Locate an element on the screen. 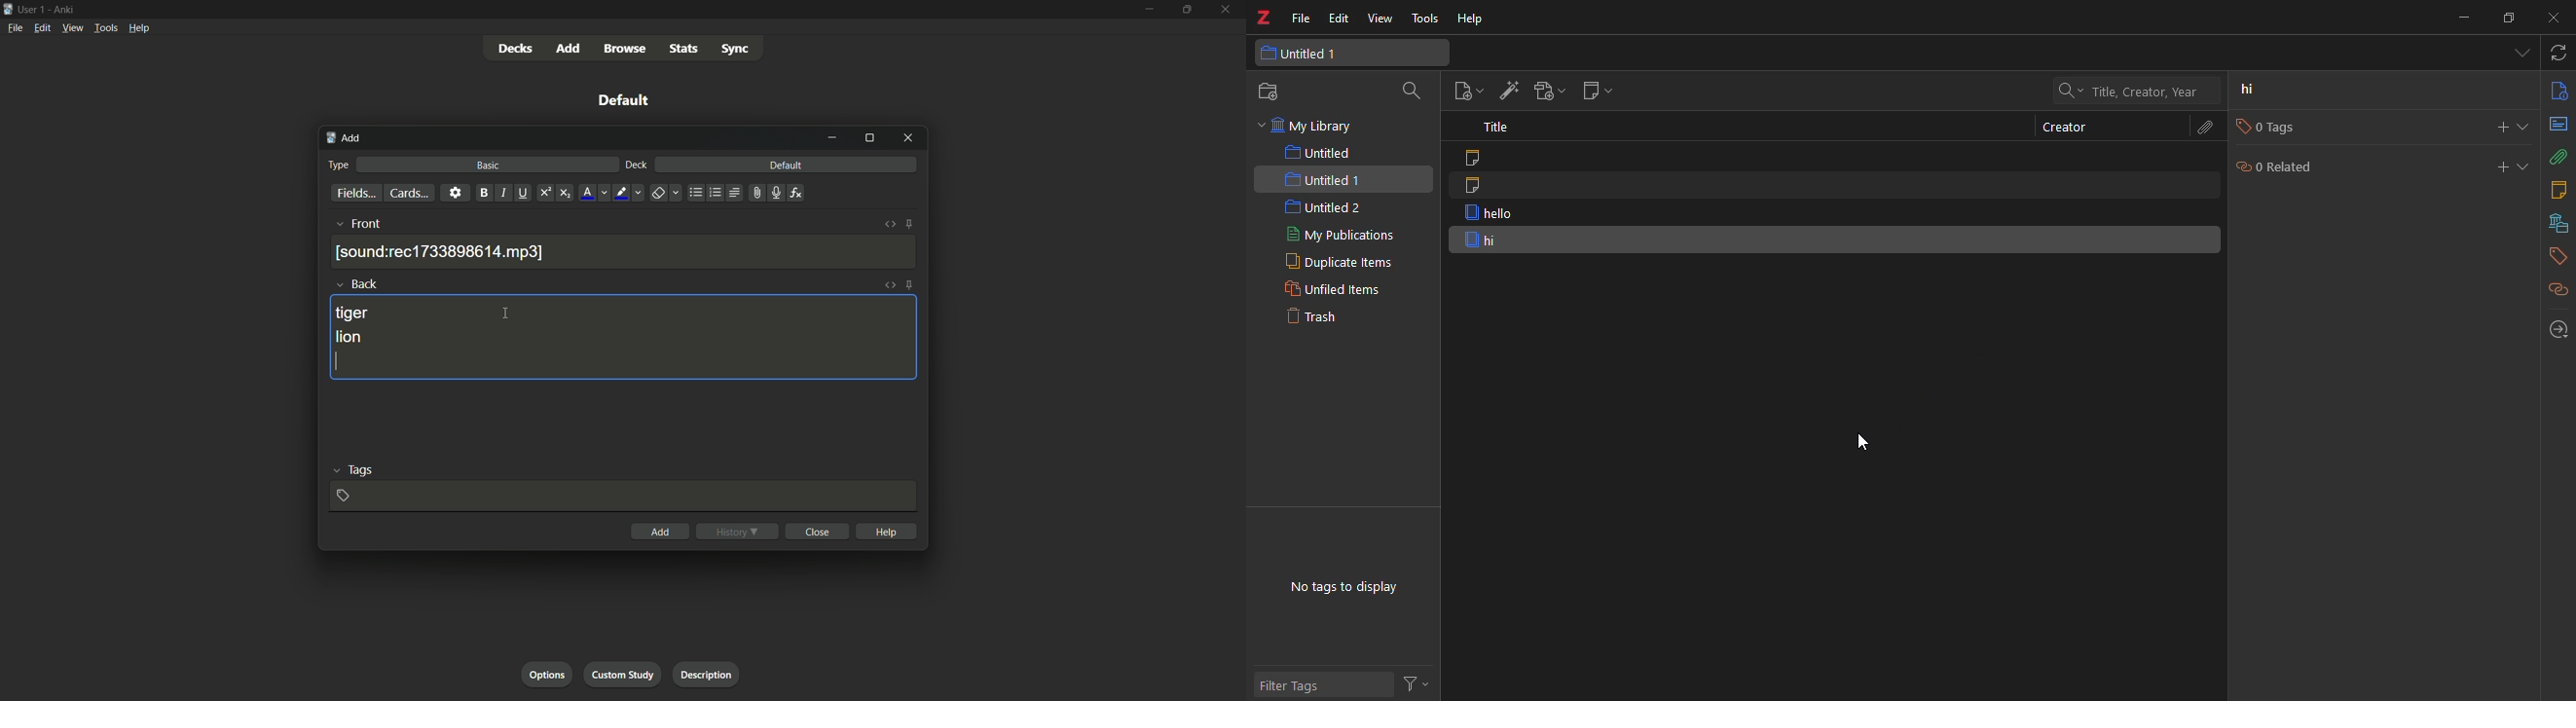  new note is located at coordinates (1600, 91).